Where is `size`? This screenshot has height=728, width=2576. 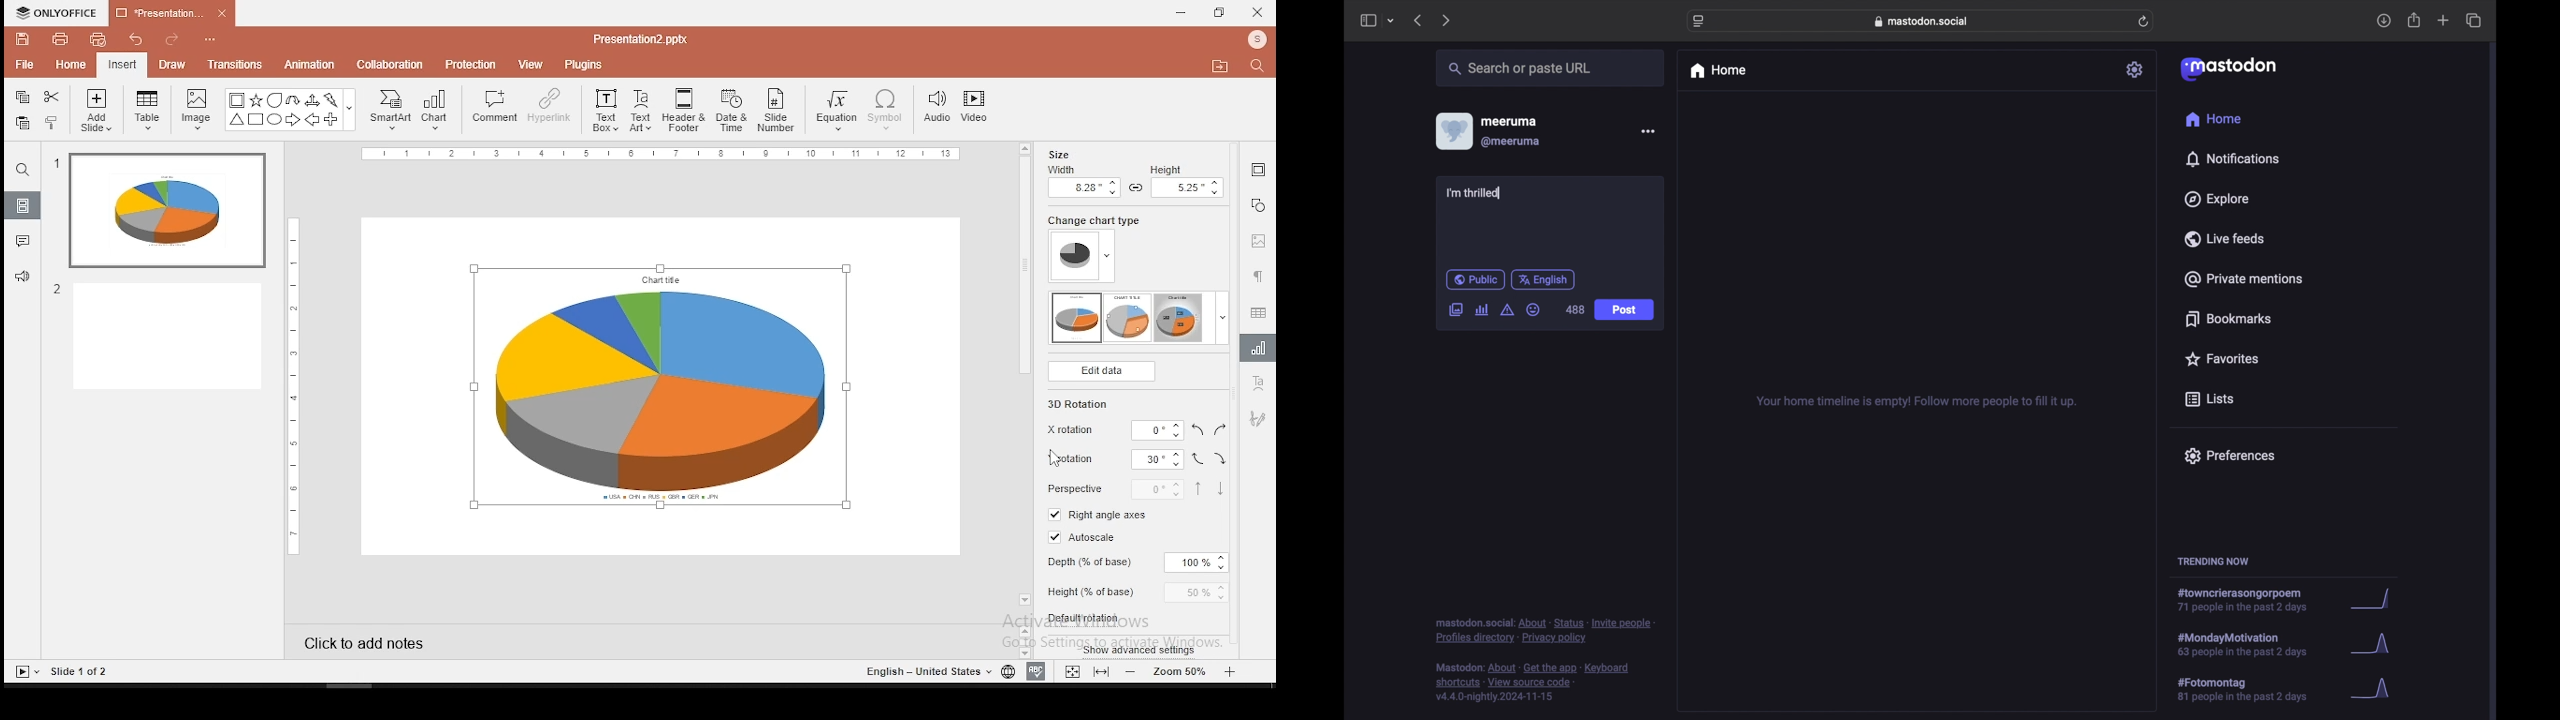 size is located at coordinates (1063, 153).